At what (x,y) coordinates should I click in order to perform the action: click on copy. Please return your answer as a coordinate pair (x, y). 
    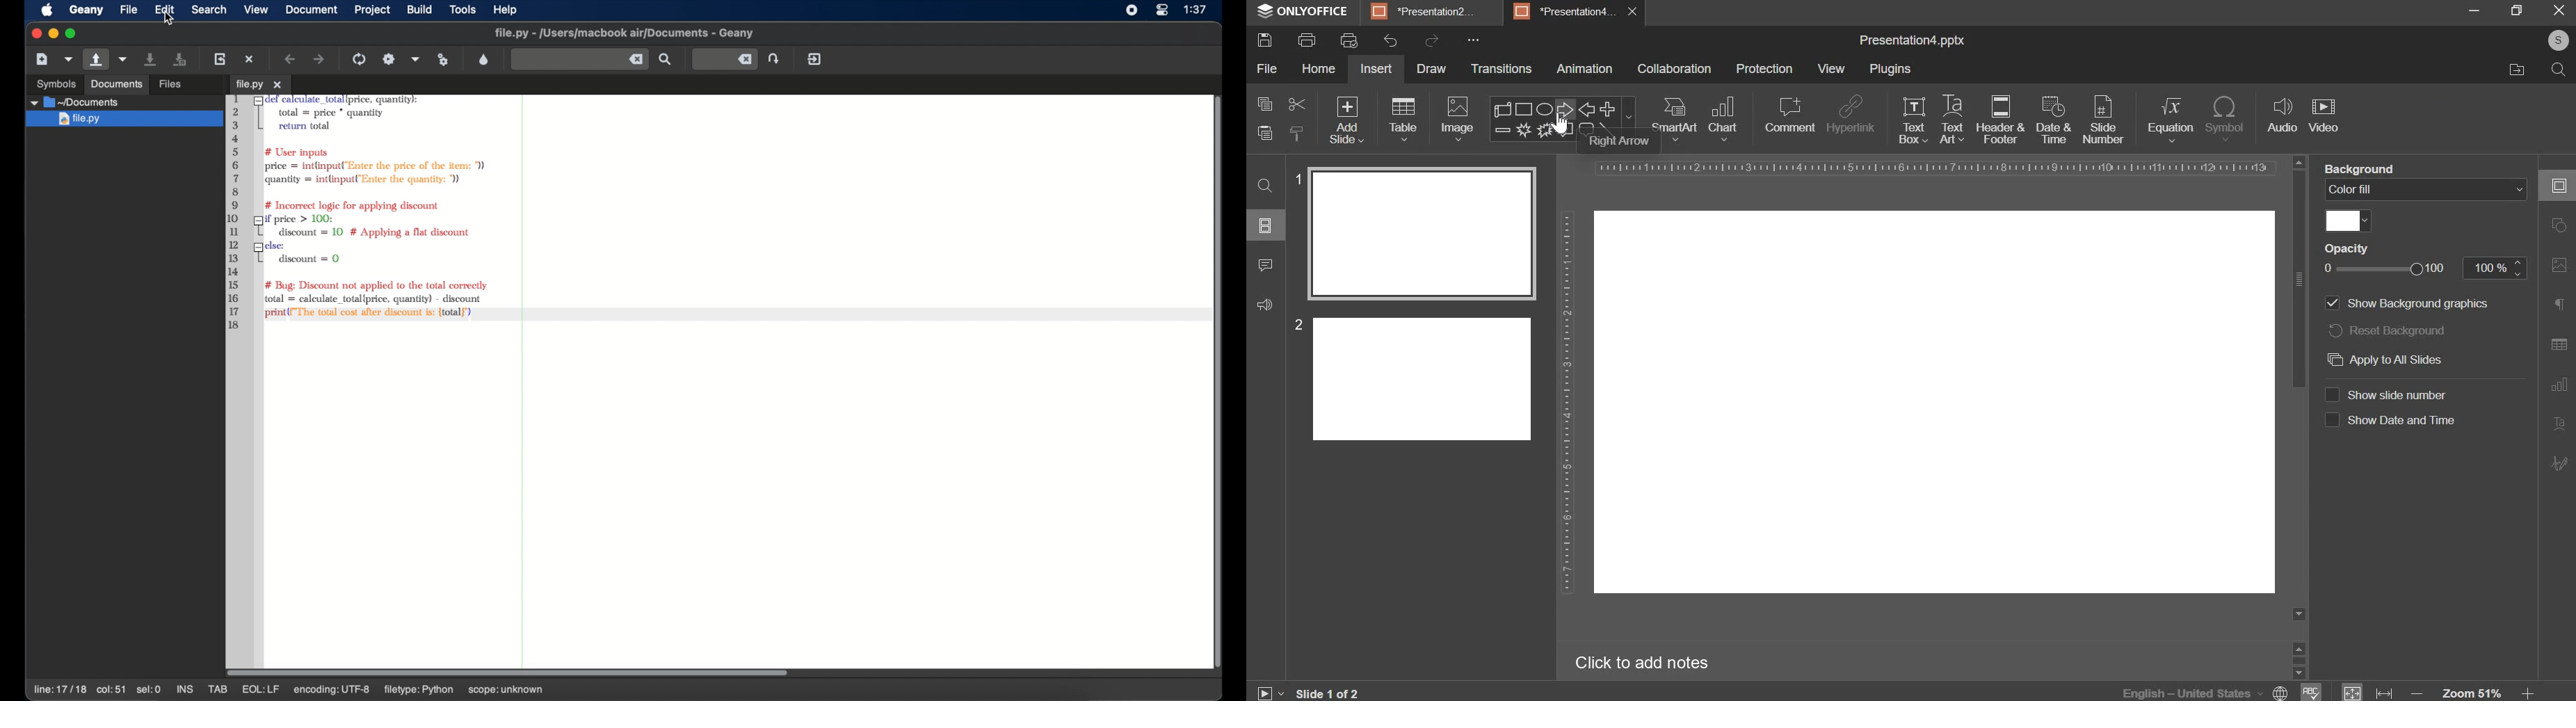
    Looking at the image, I should click on (1264, 103).